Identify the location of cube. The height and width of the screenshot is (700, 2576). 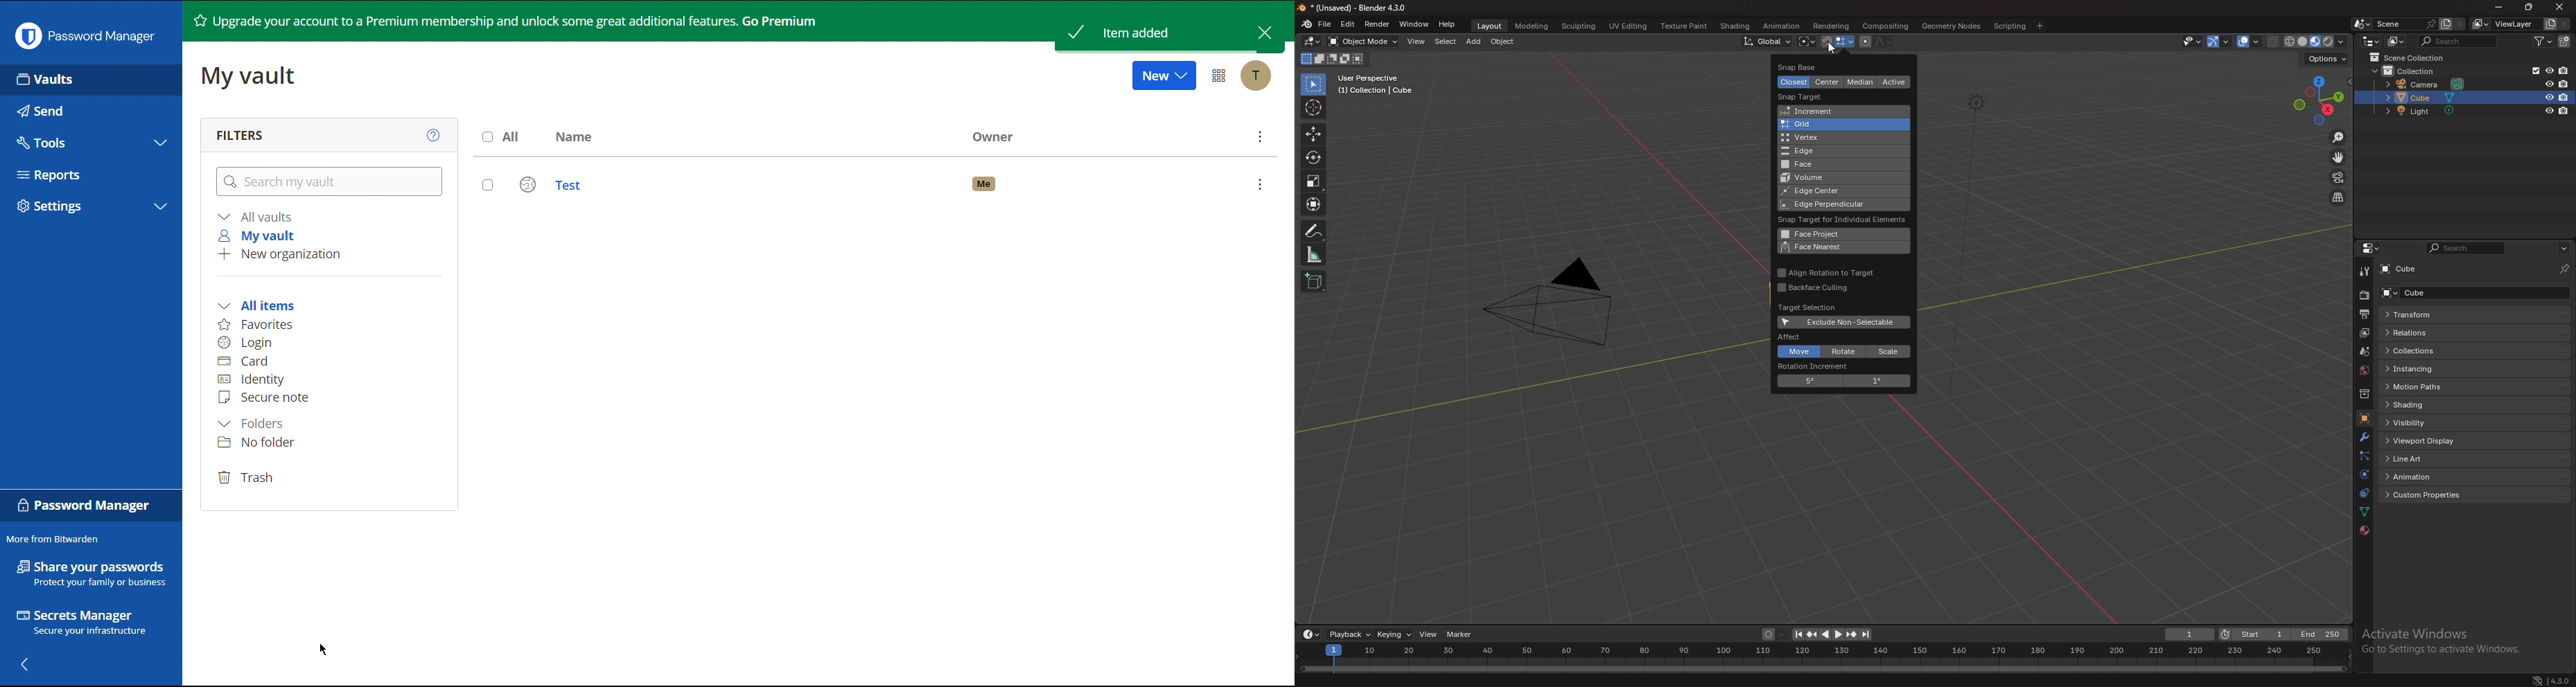
(2409, 269).